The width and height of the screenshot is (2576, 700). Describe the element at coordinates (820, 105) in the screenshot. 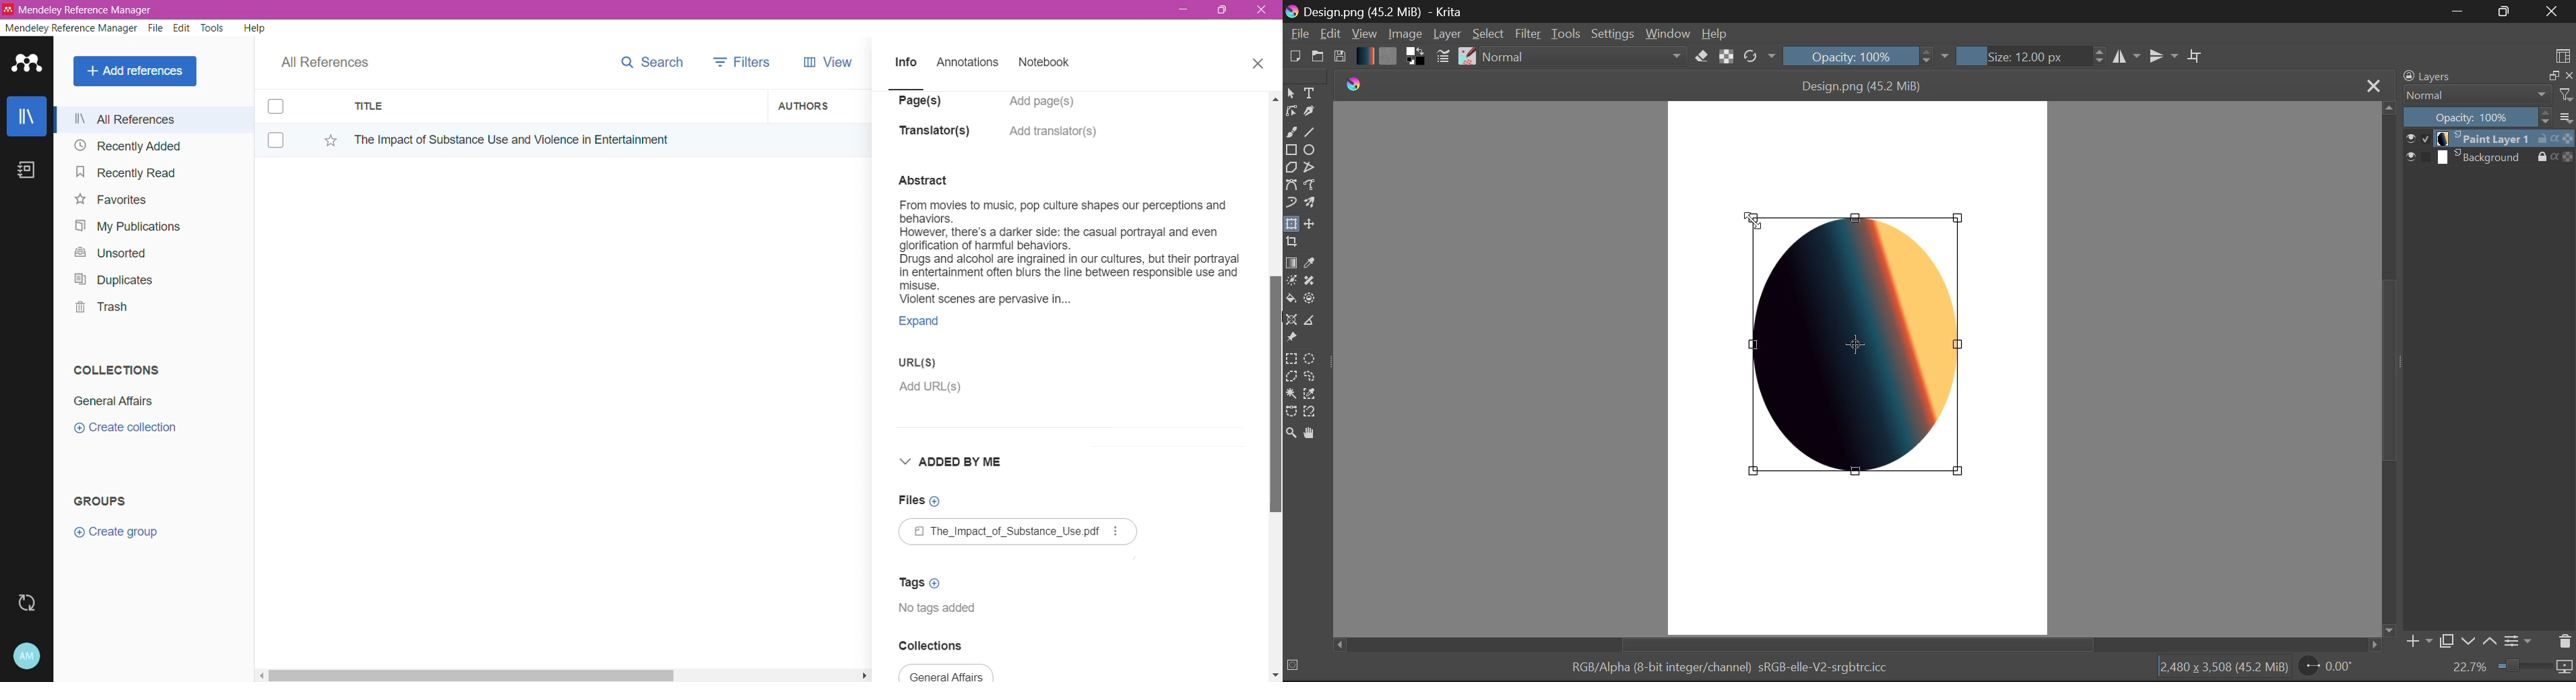

I see `Authors` at that location.